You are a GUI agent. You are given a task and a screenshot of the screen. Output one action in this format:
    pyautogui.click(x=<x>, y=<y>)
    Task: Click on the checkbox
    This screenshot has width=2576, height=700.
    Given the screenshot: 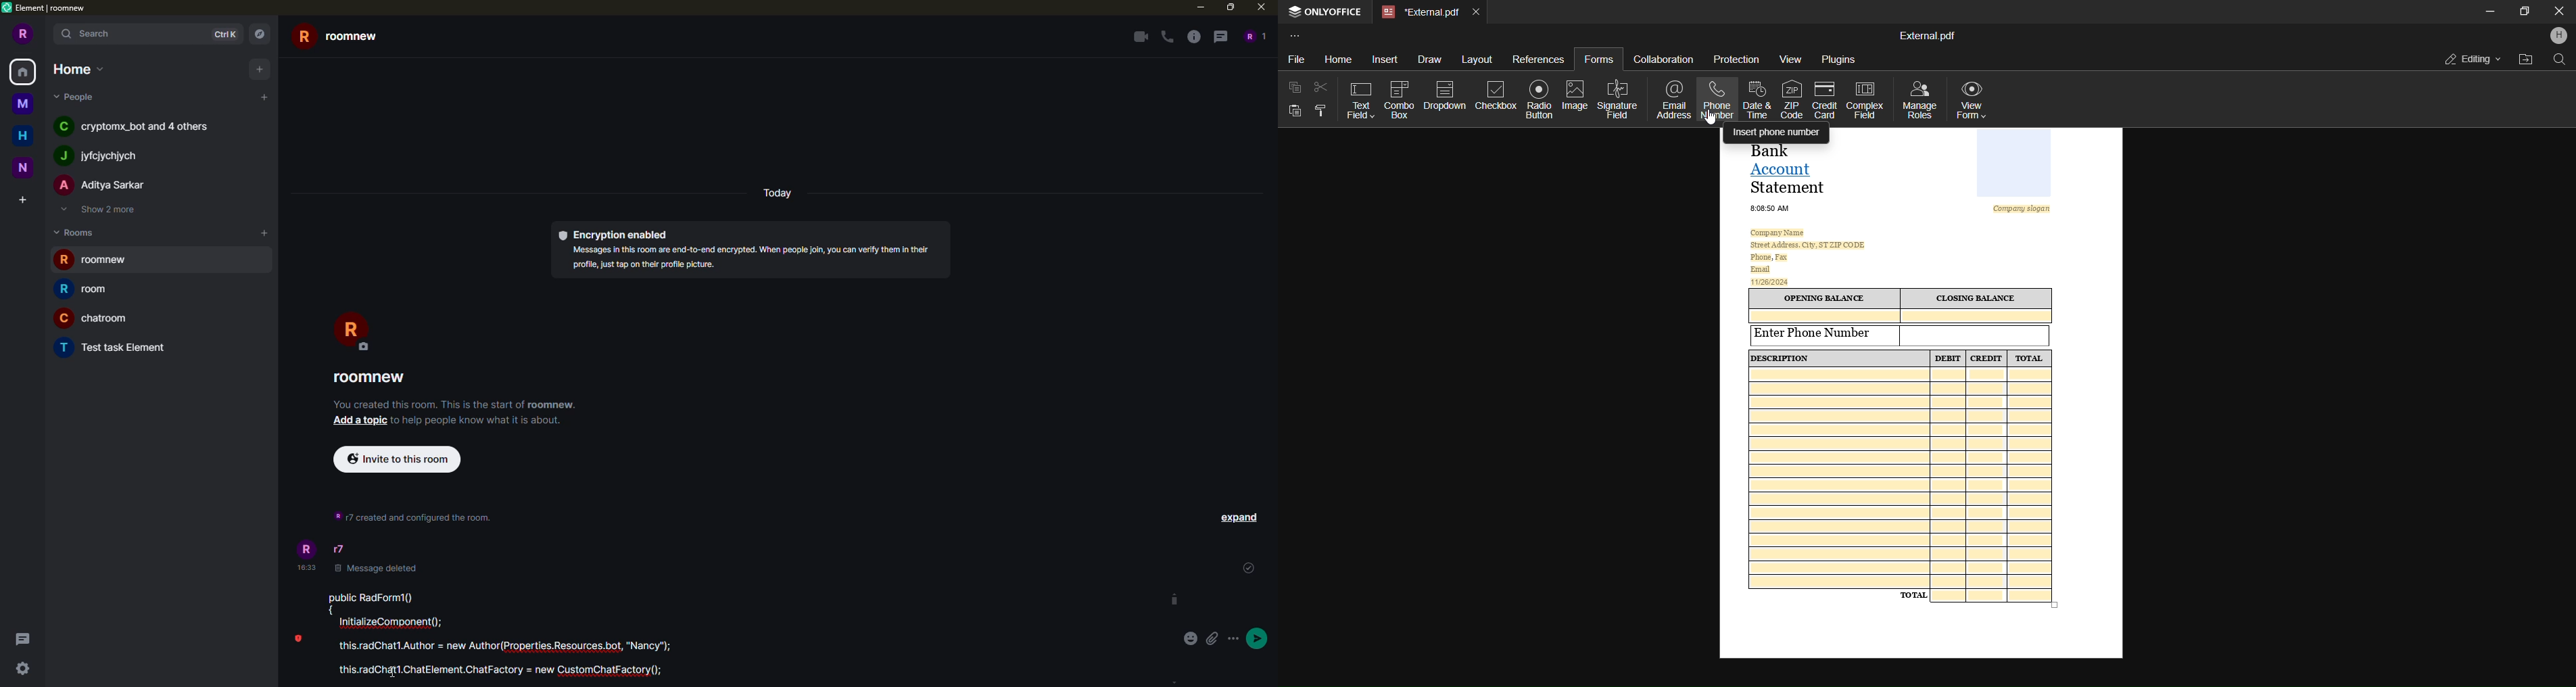 What is the action you would take?
    pyautogui.click(x=1492, y=94)
    